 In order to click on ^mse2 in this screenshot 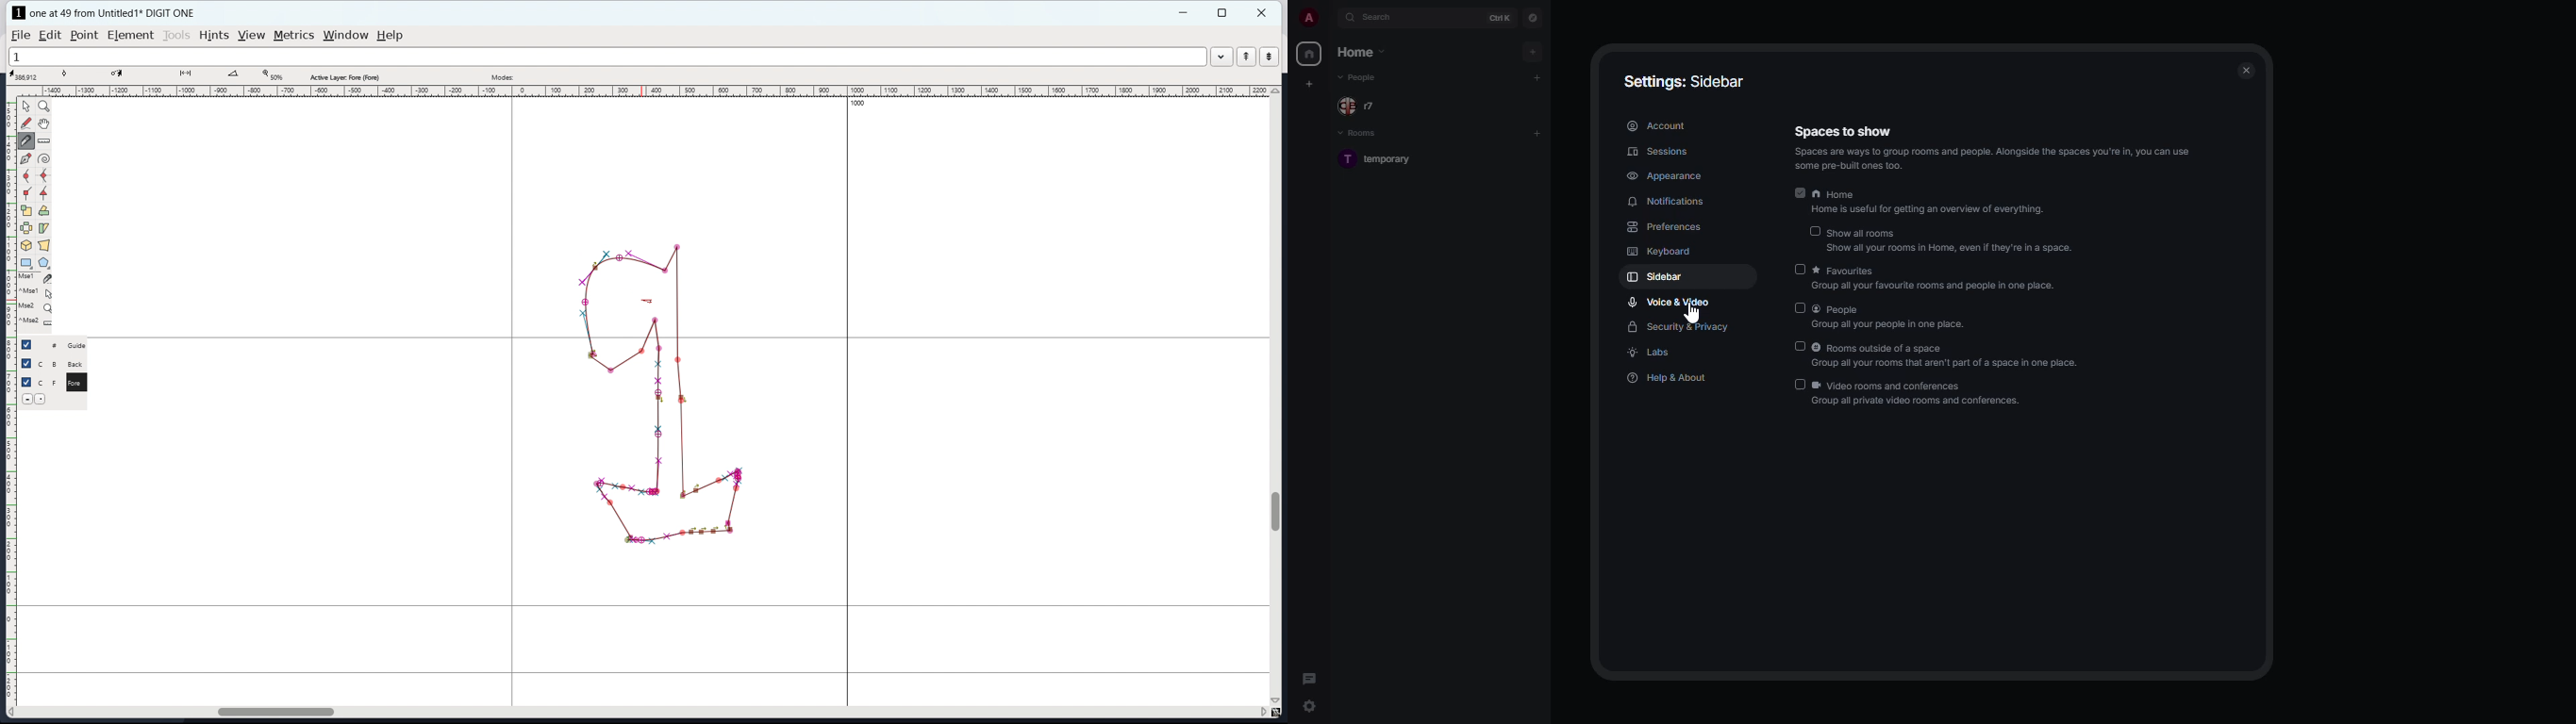, I will do `click(38, 322)`.